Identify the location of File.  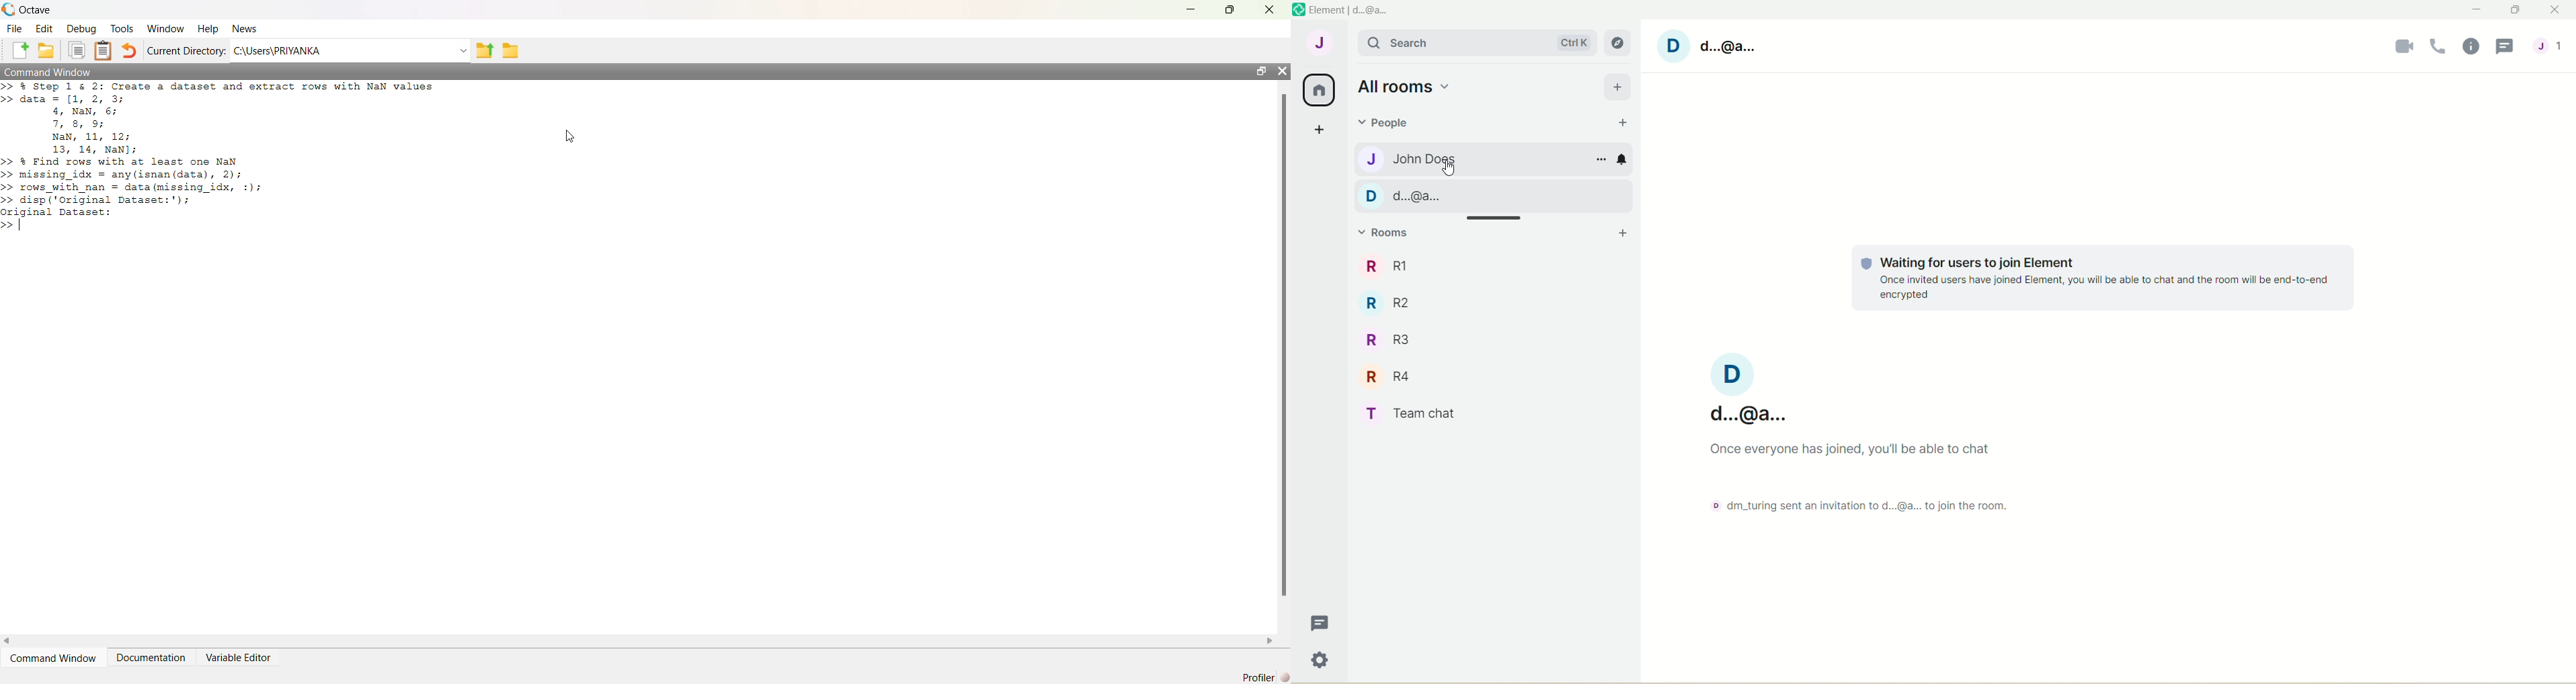
(14, 29).